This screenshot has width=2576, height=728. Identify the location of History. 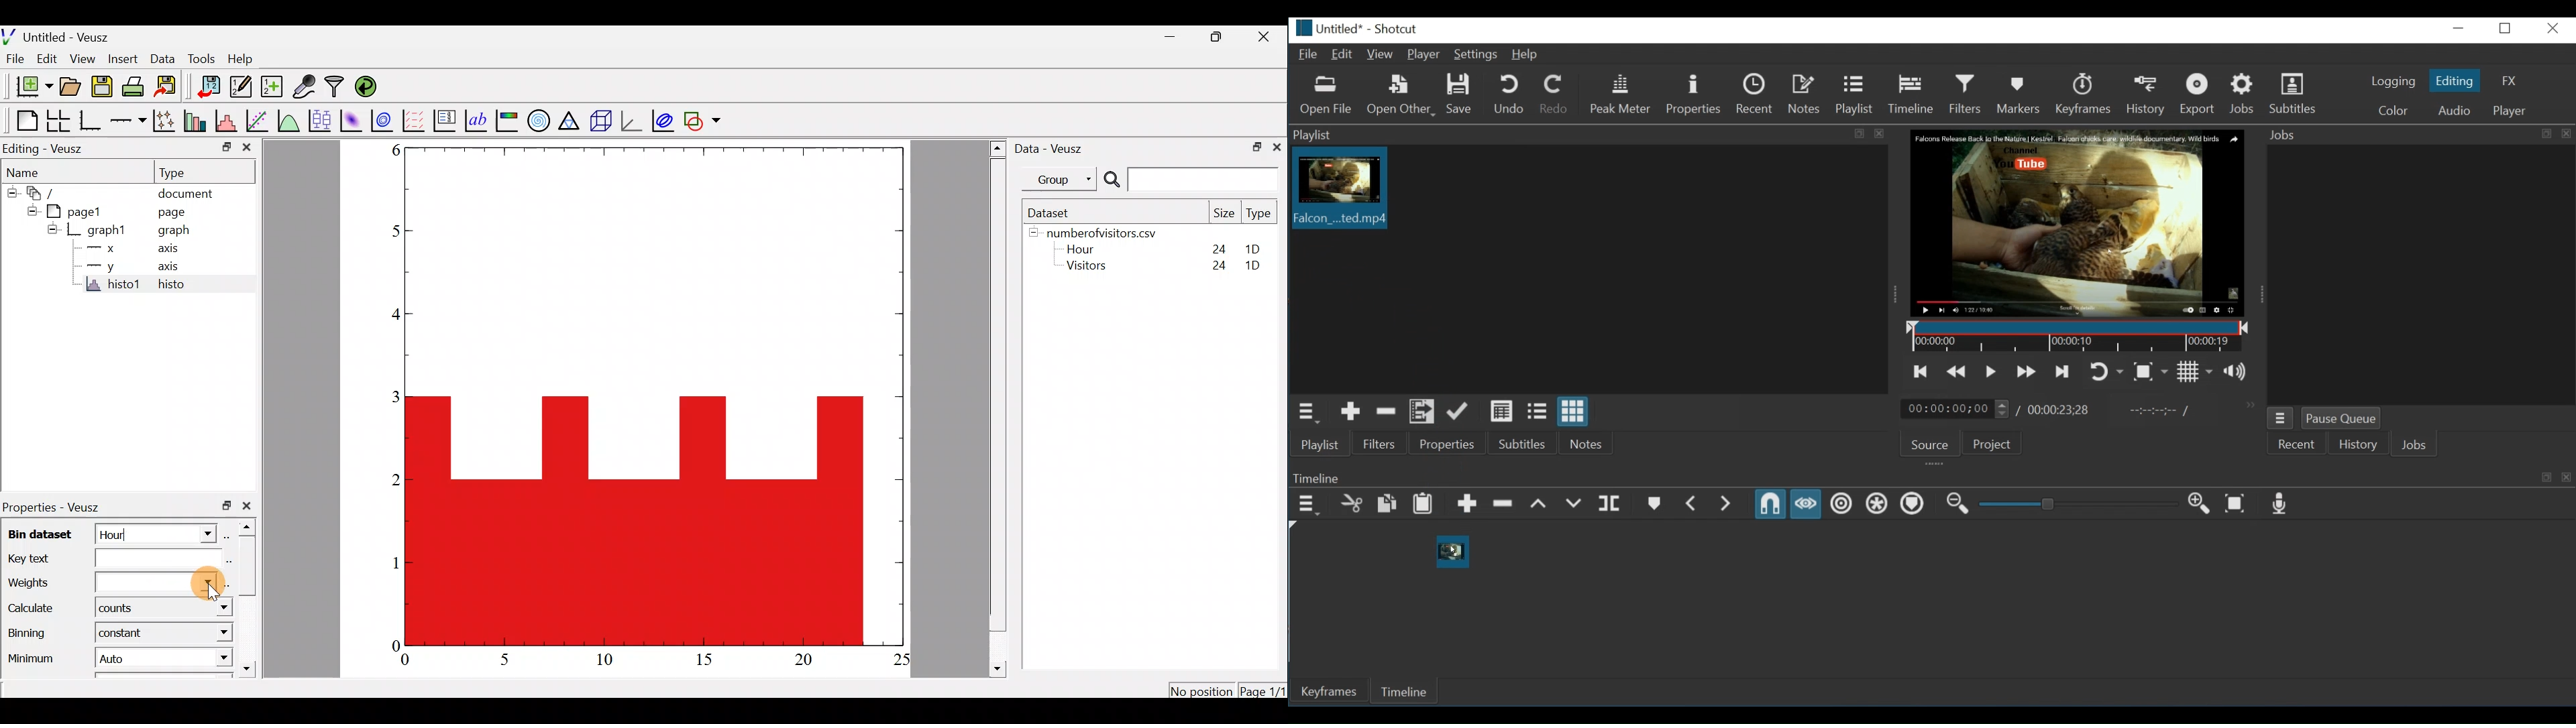
(2354, 446).